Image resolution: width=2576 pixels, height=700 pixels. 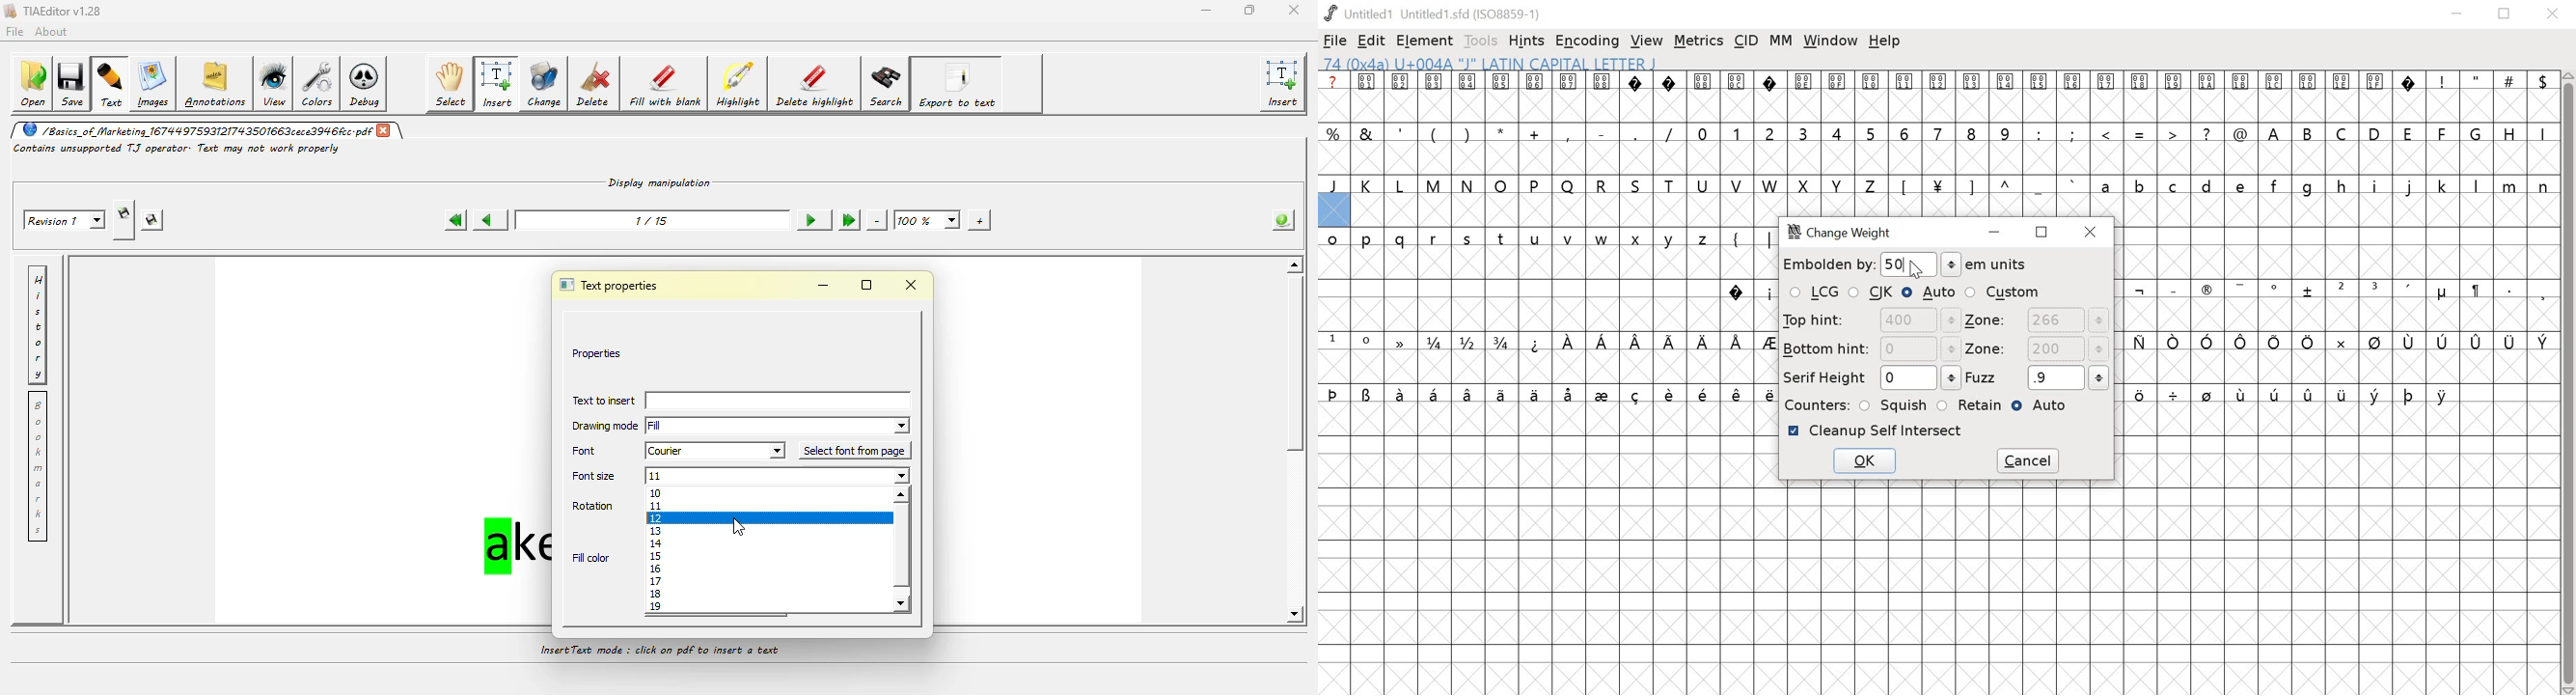 I want to click on change weight, so click(x=1848, y=233).